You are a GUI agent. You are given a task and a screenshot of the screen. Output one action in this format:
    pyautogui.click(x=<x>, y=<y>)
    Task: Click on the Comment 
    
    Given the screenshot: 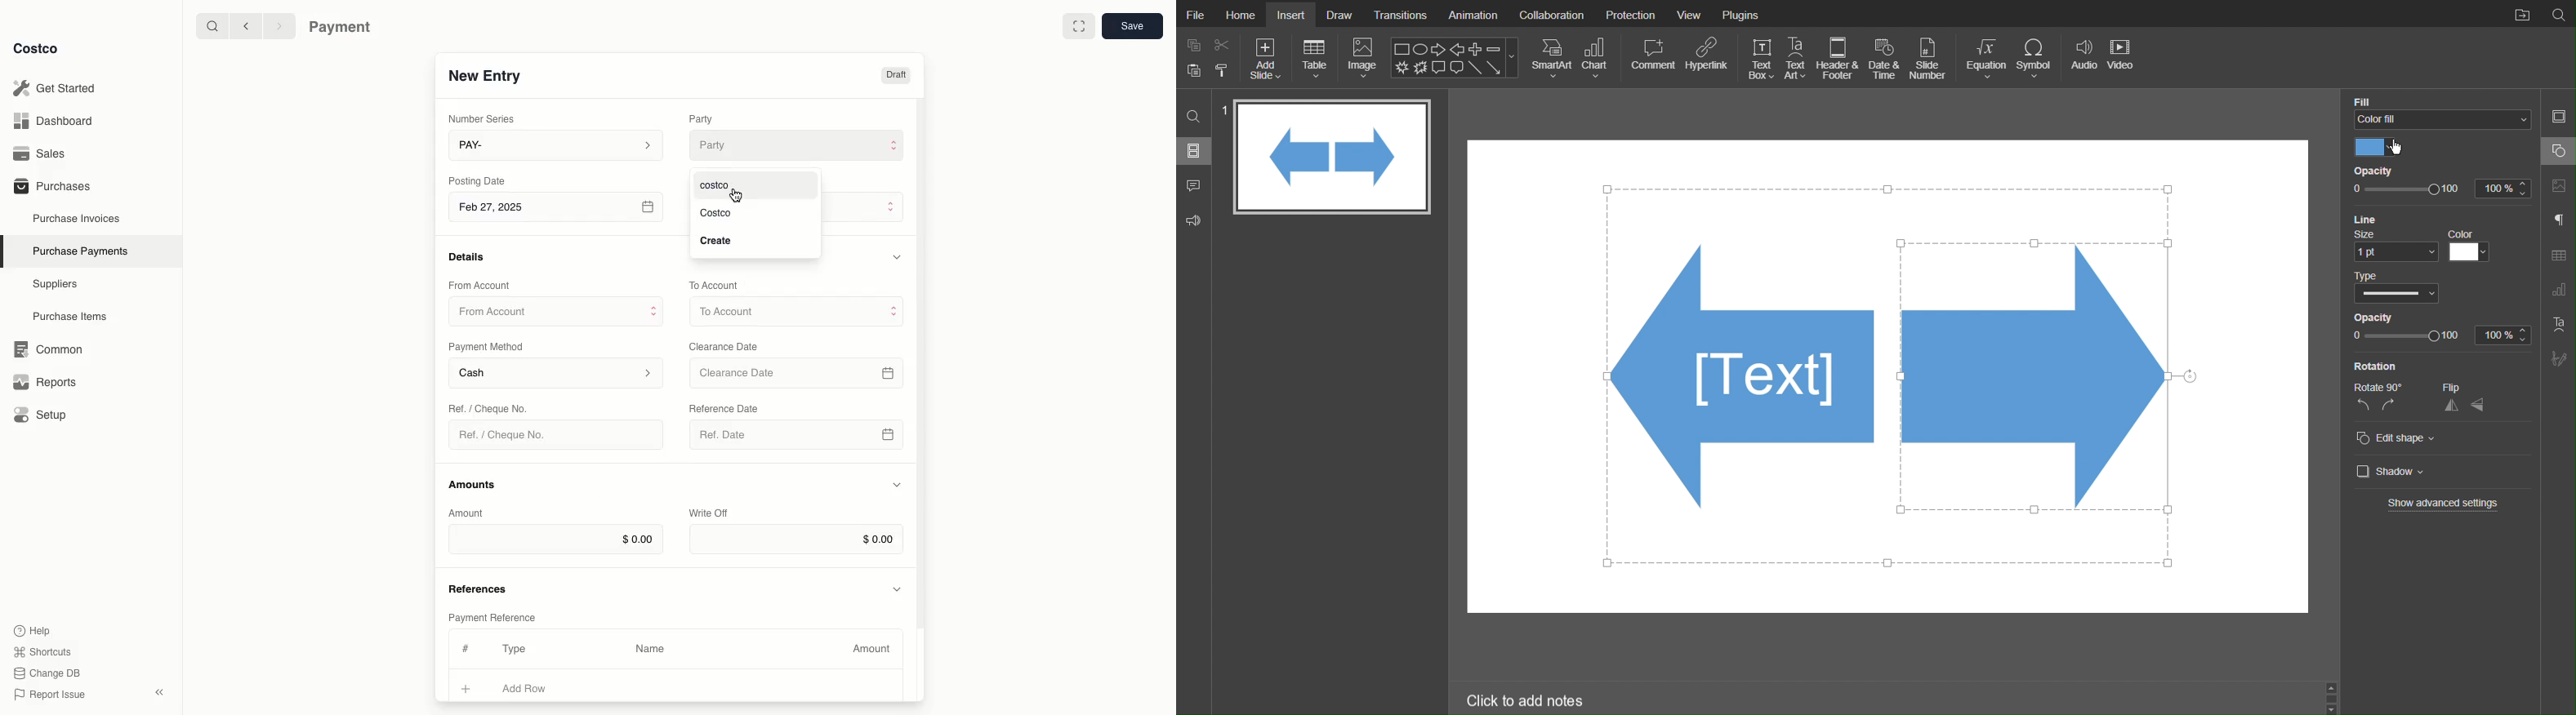 What is the action you would take?
    pyautogui.click(x=1652, y=58)
    